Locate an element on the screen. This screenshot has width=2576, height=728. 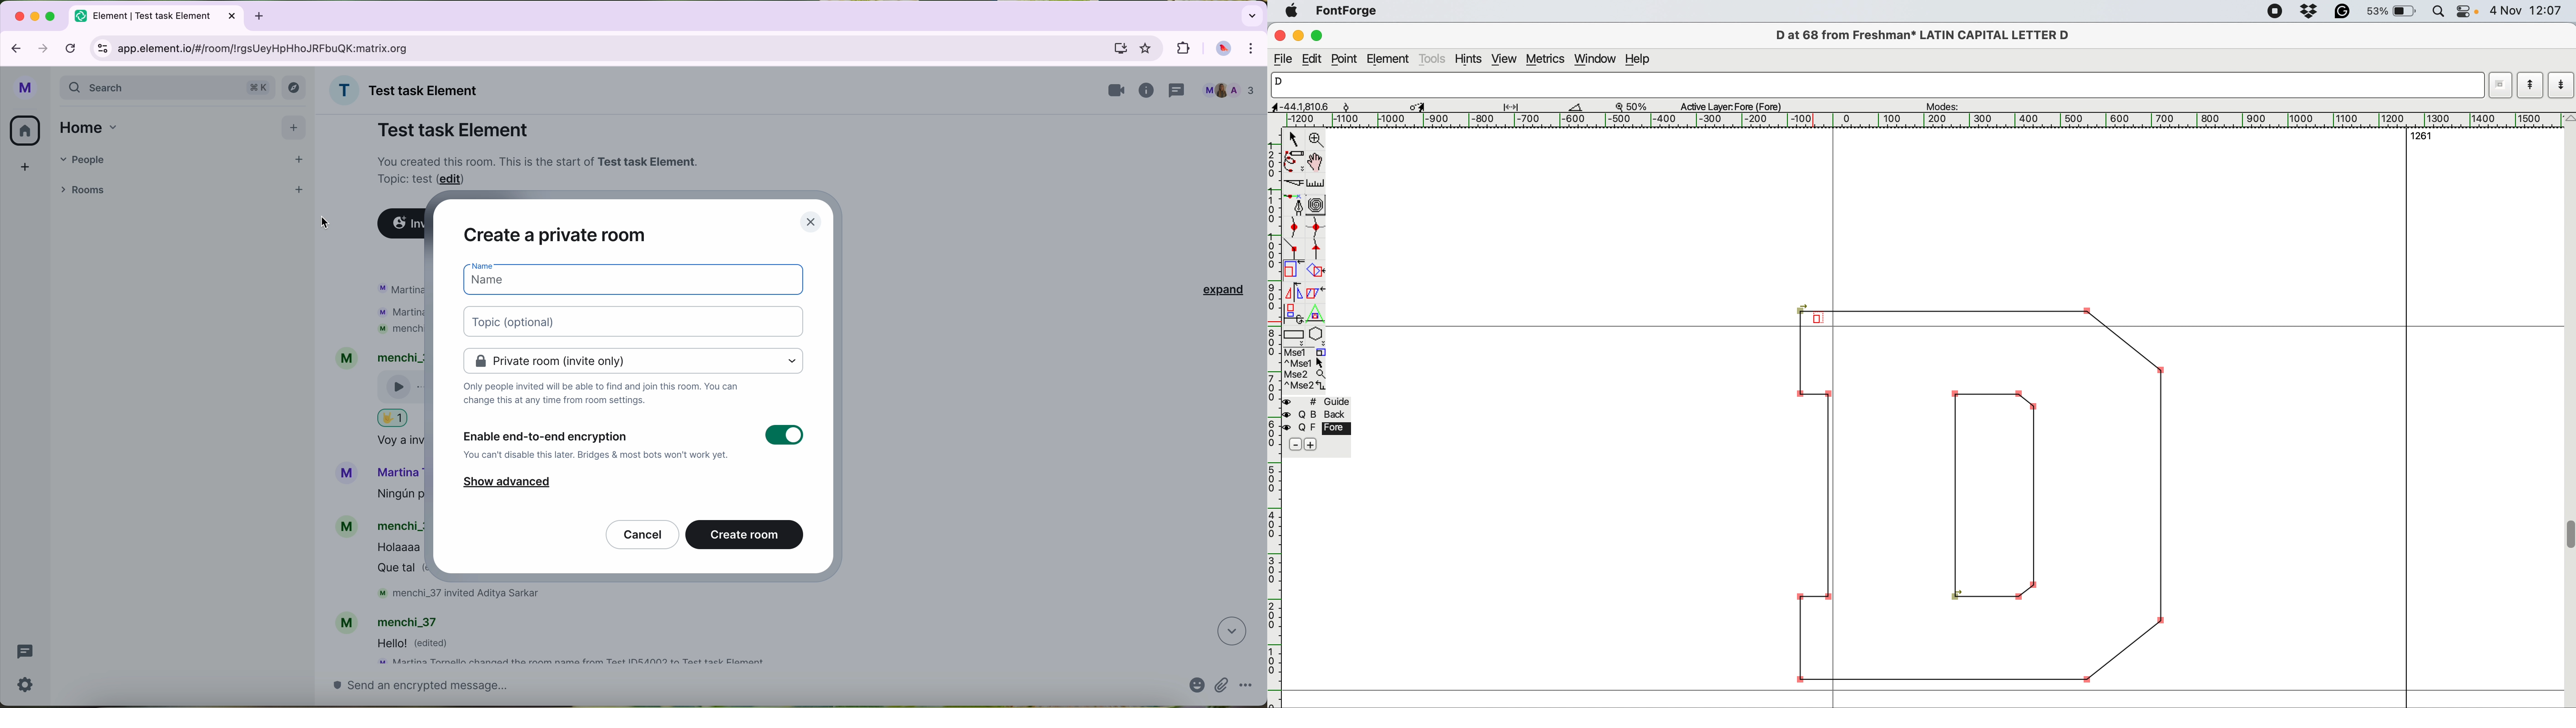
emojis is located at coordinates (1195, 688).